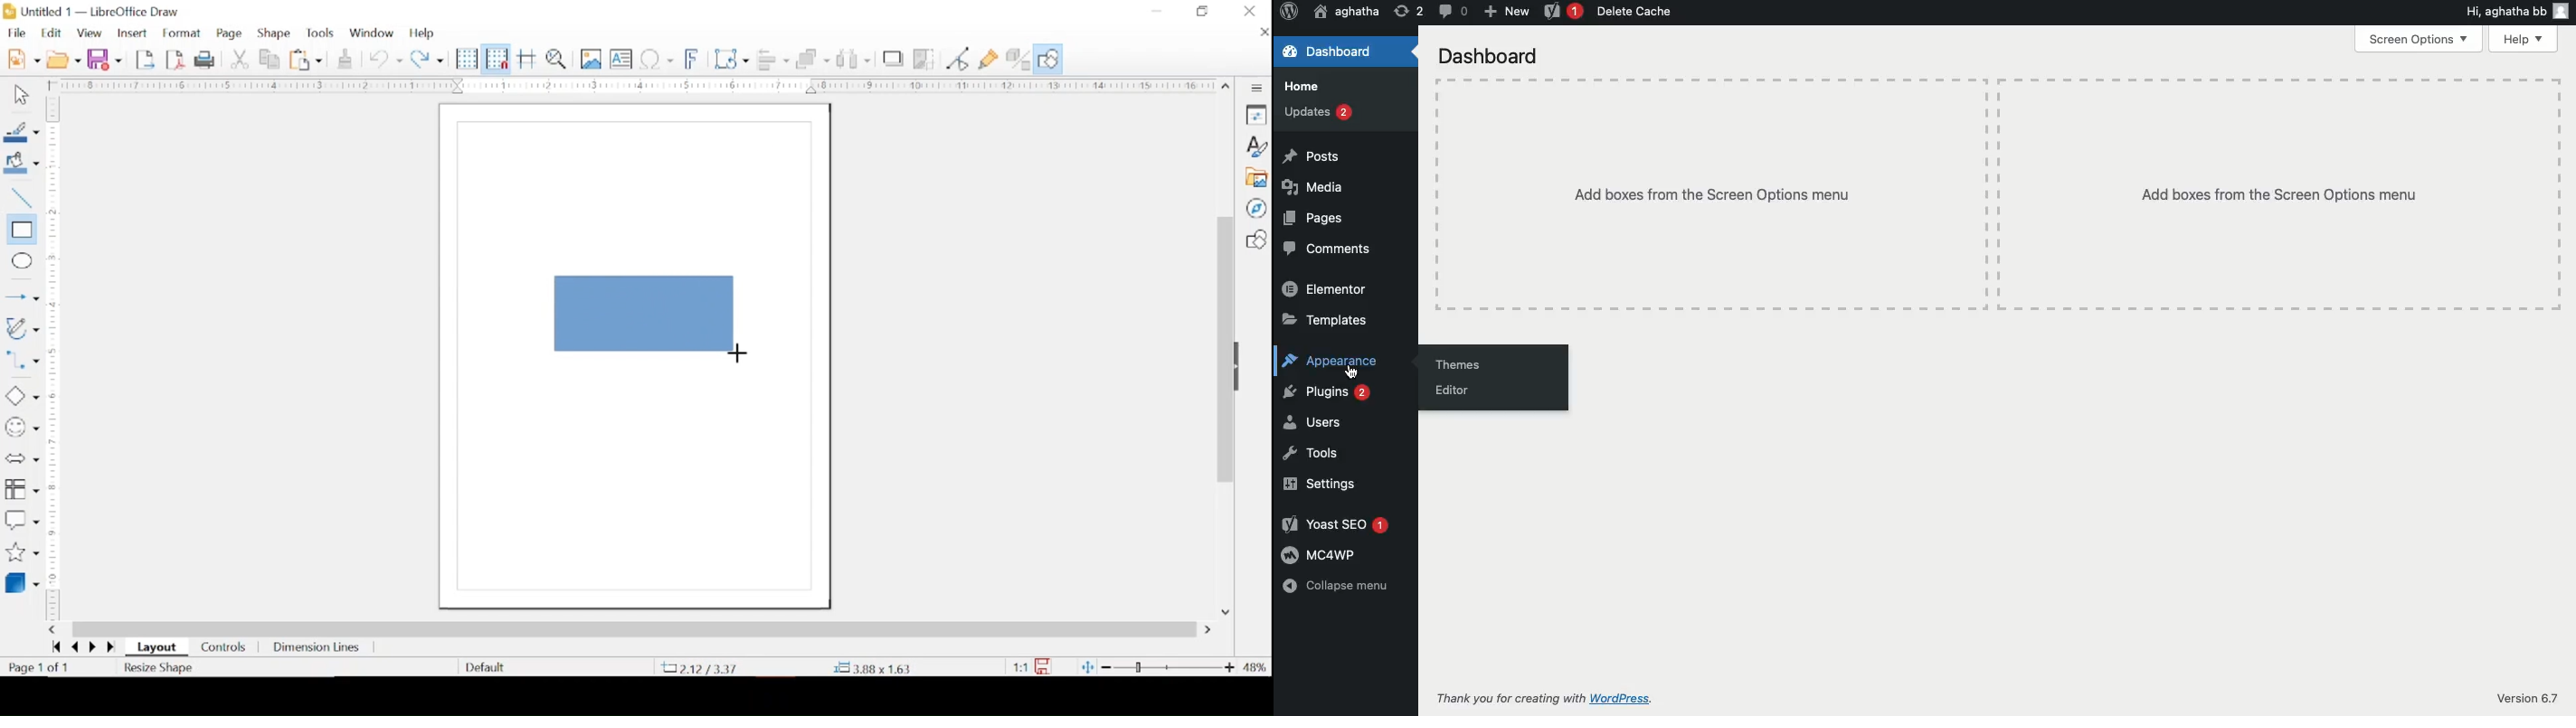 The height and width of the screenshot is (728, 2576). Describe the element at coordinates (56, 646) in the screenshot. I see `last` at that location.